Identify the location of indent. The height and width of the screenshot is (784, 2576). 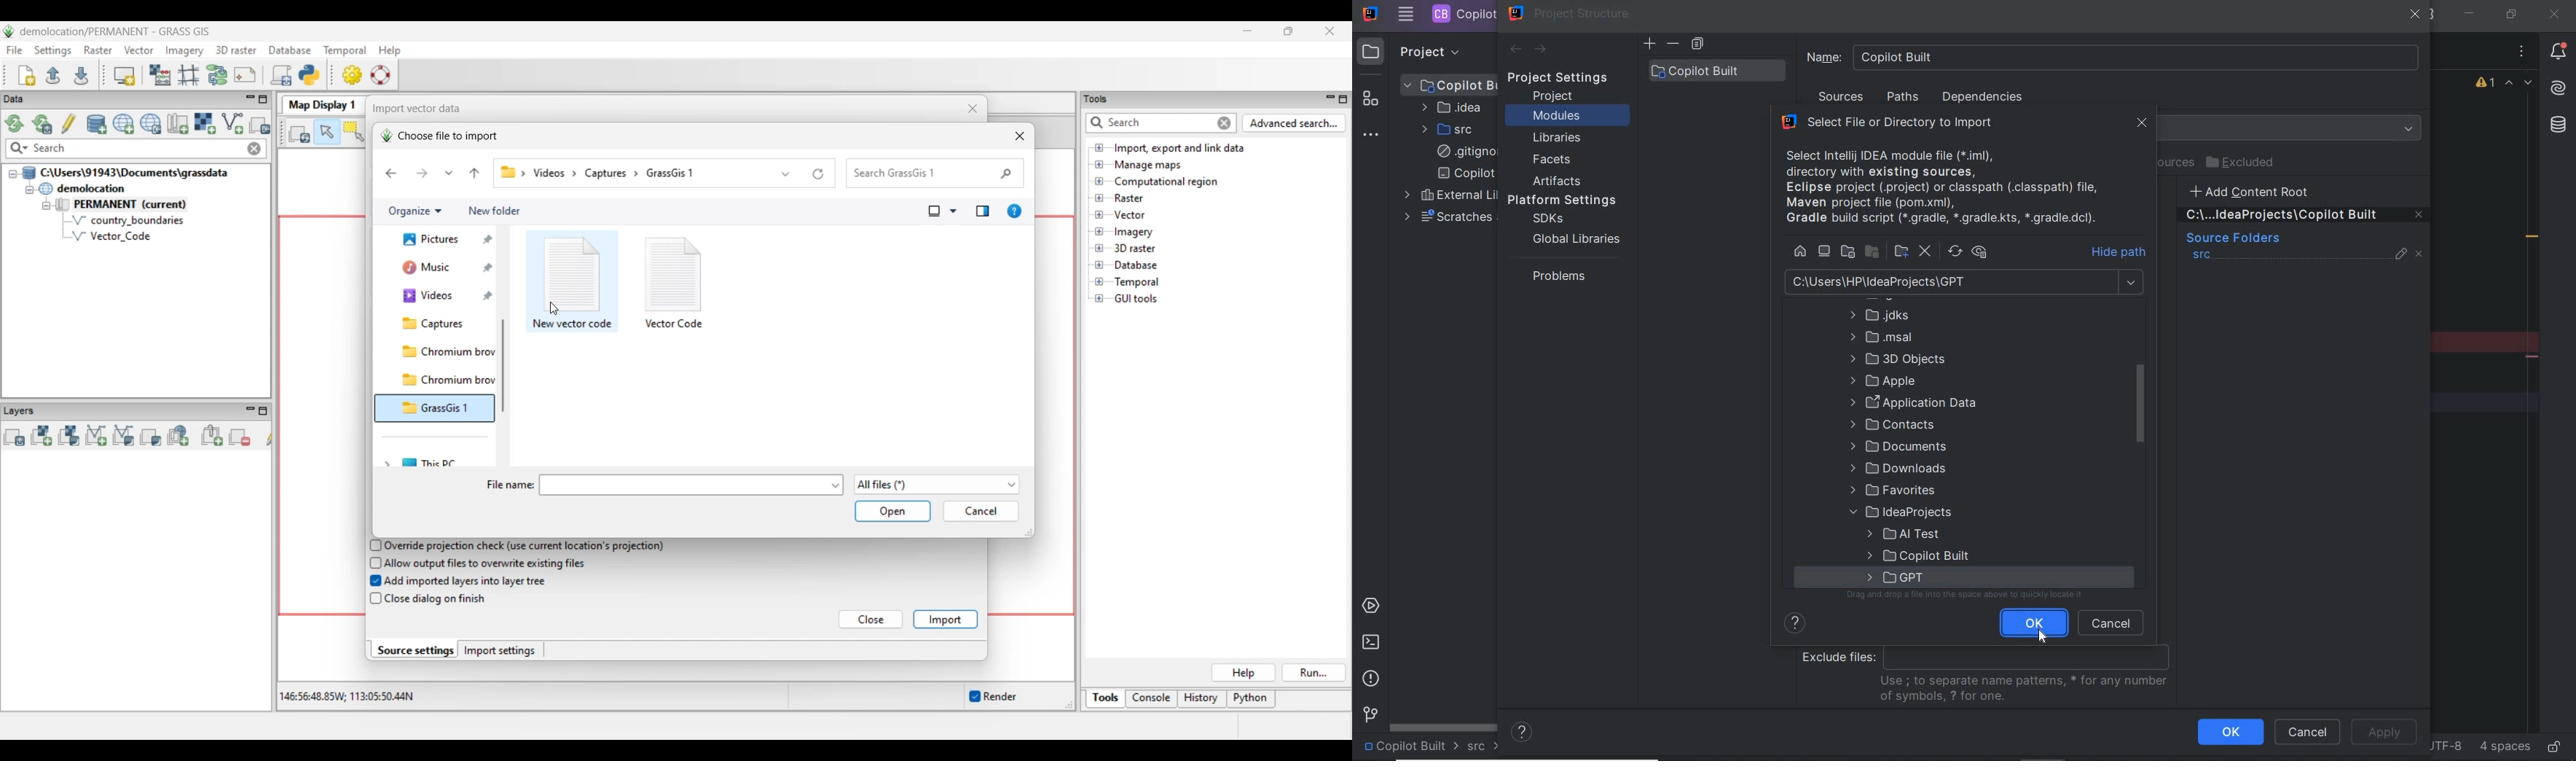
(2503, 747).